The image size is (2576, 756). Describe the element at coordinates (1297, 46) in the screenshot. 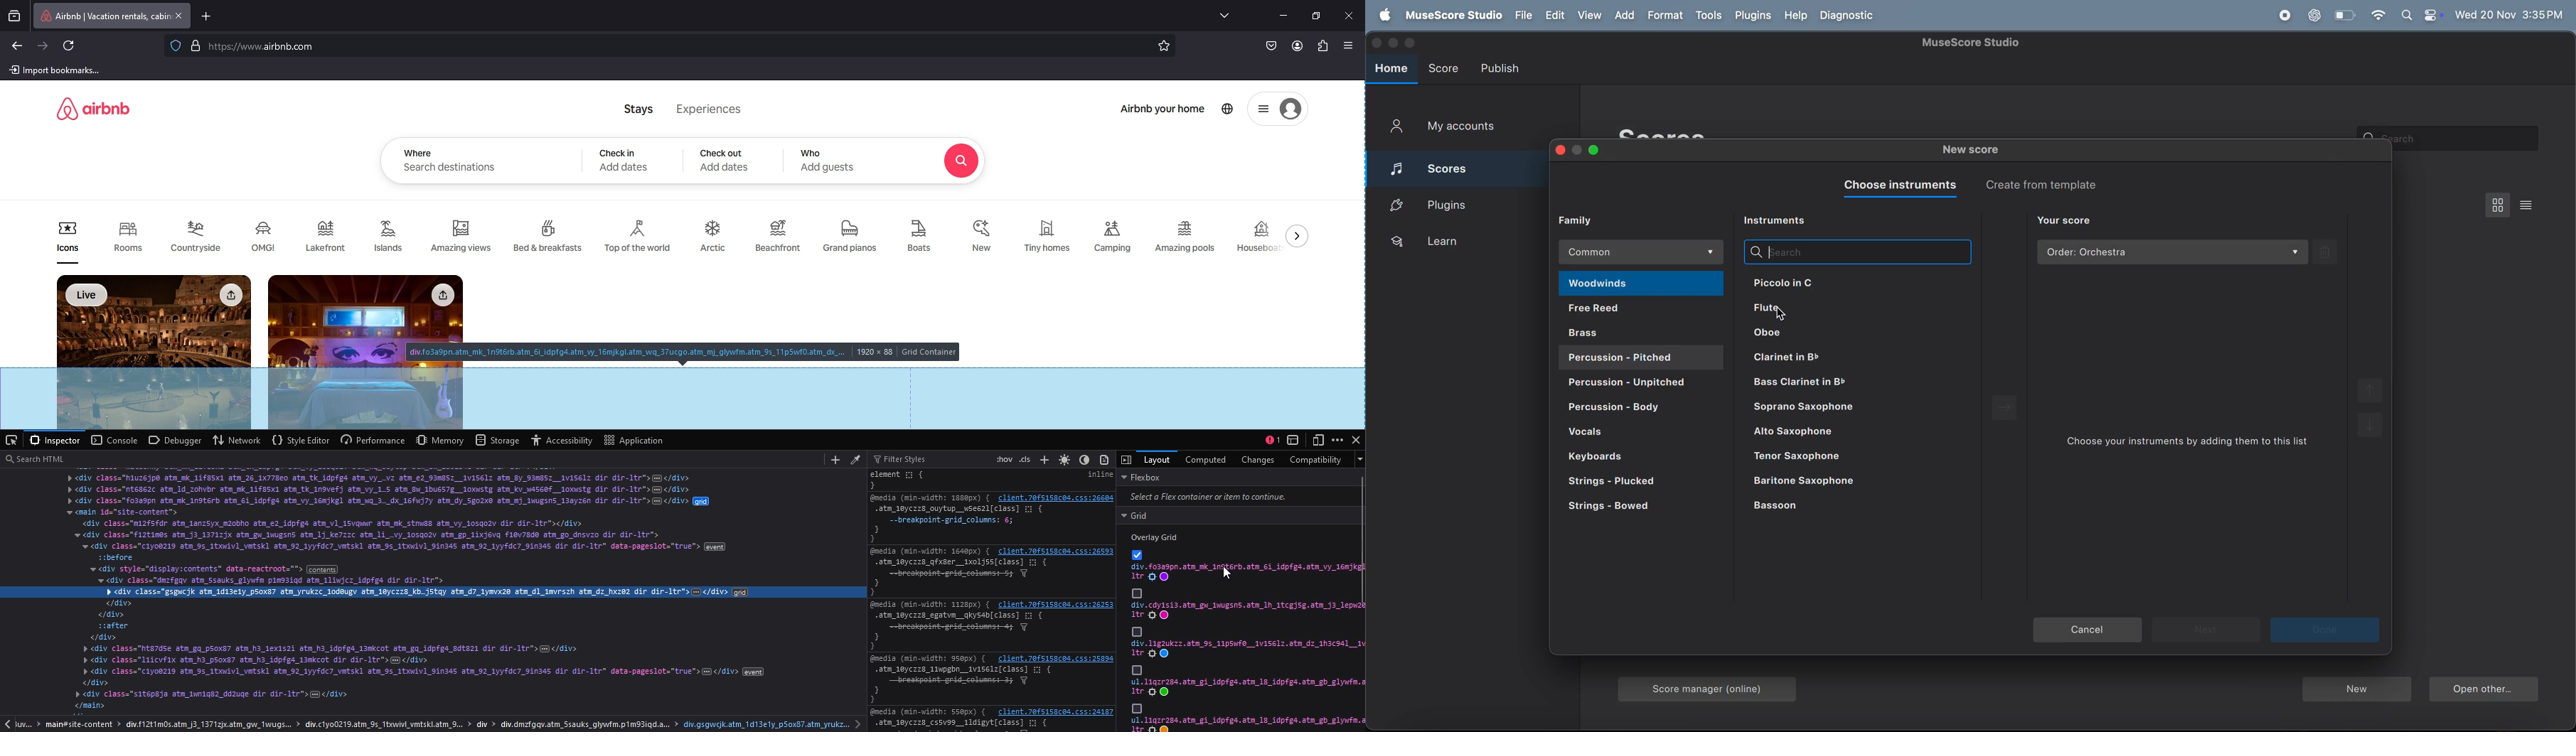

I see `profile` at that location.